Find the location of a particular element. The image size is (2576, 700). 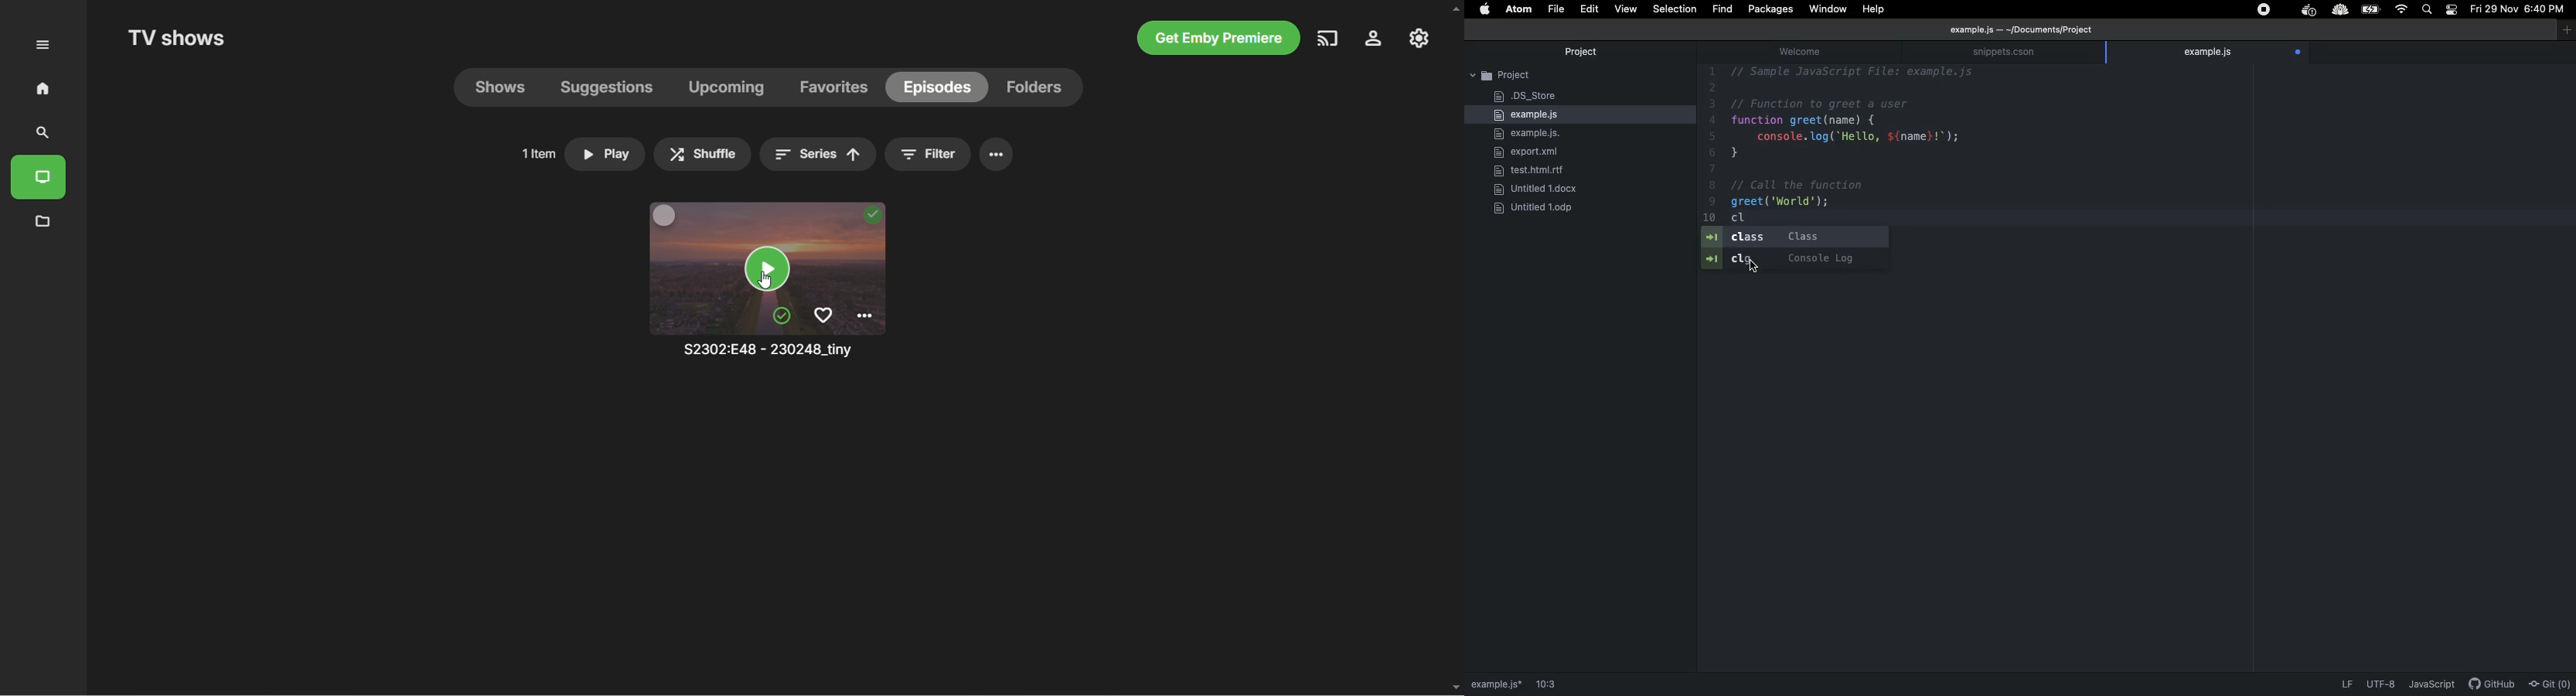

Cursor is located at coordinates (764, 279).